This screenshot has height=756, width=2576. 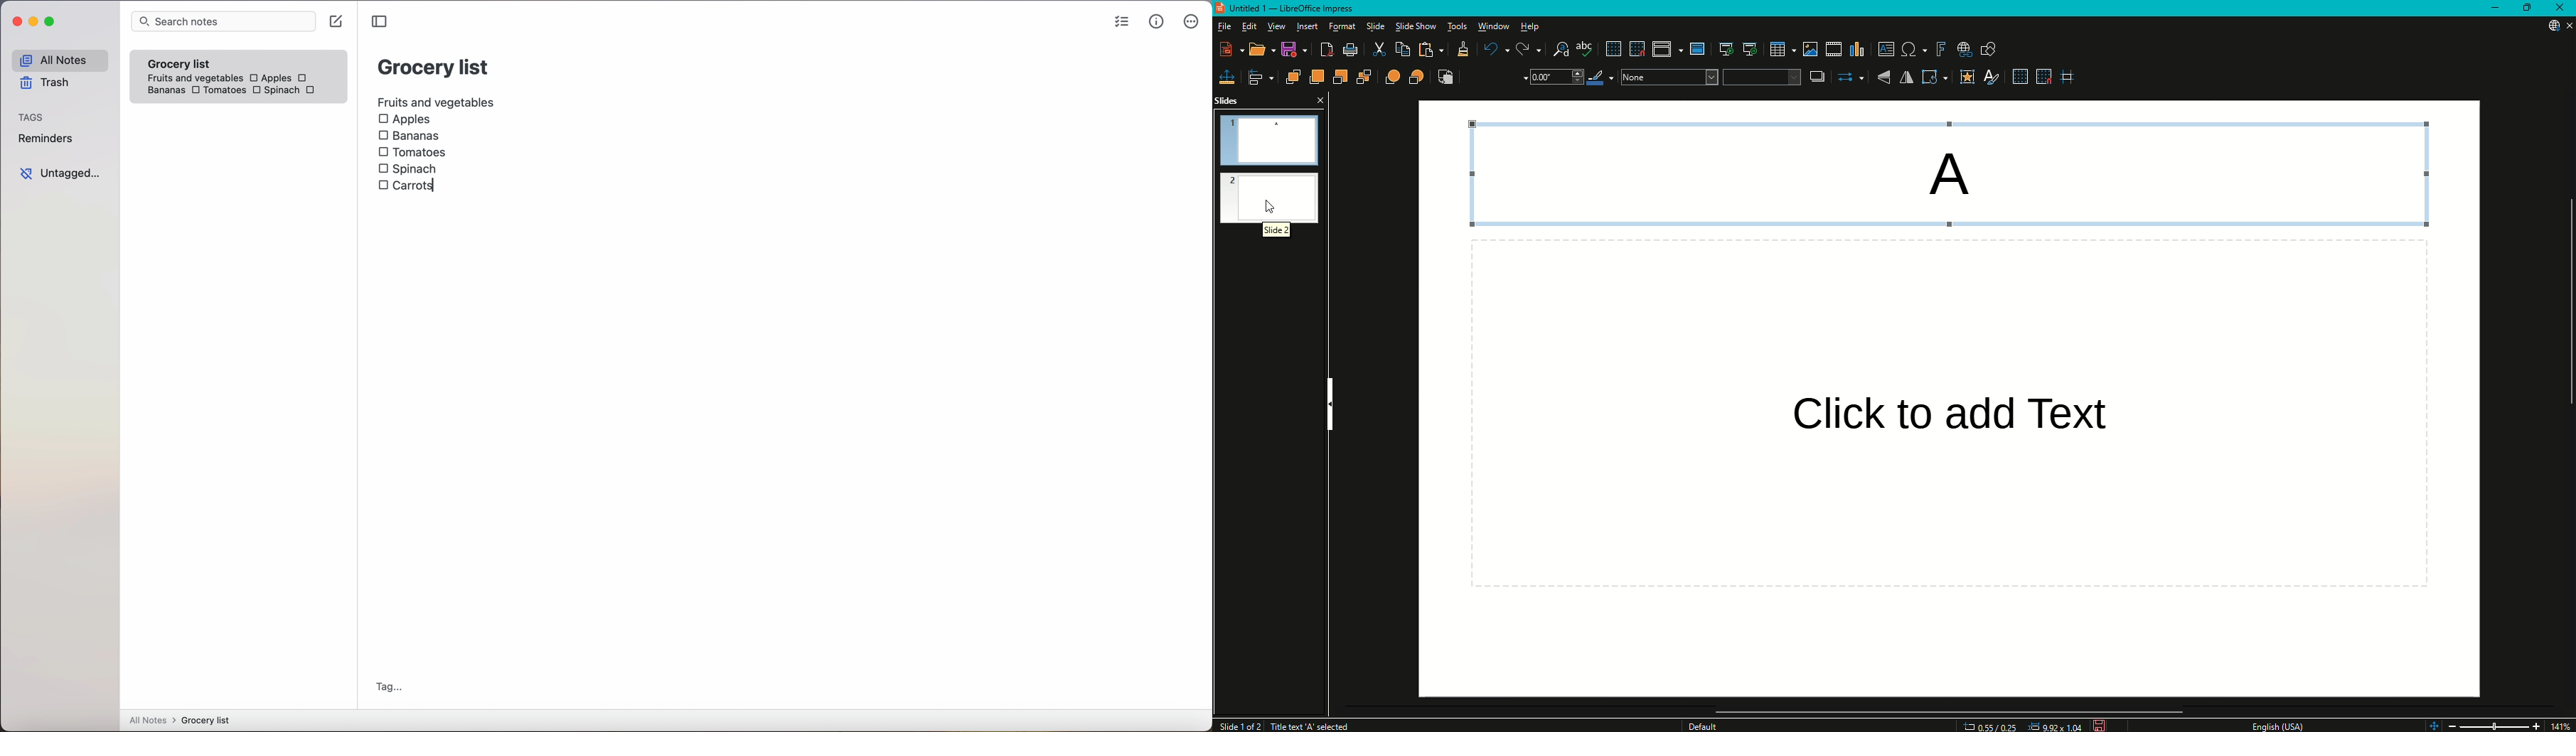 What do you see at coordinates (1157, 22) in the screenshot?
I see `metrics` at bounding box center [1157, 22].